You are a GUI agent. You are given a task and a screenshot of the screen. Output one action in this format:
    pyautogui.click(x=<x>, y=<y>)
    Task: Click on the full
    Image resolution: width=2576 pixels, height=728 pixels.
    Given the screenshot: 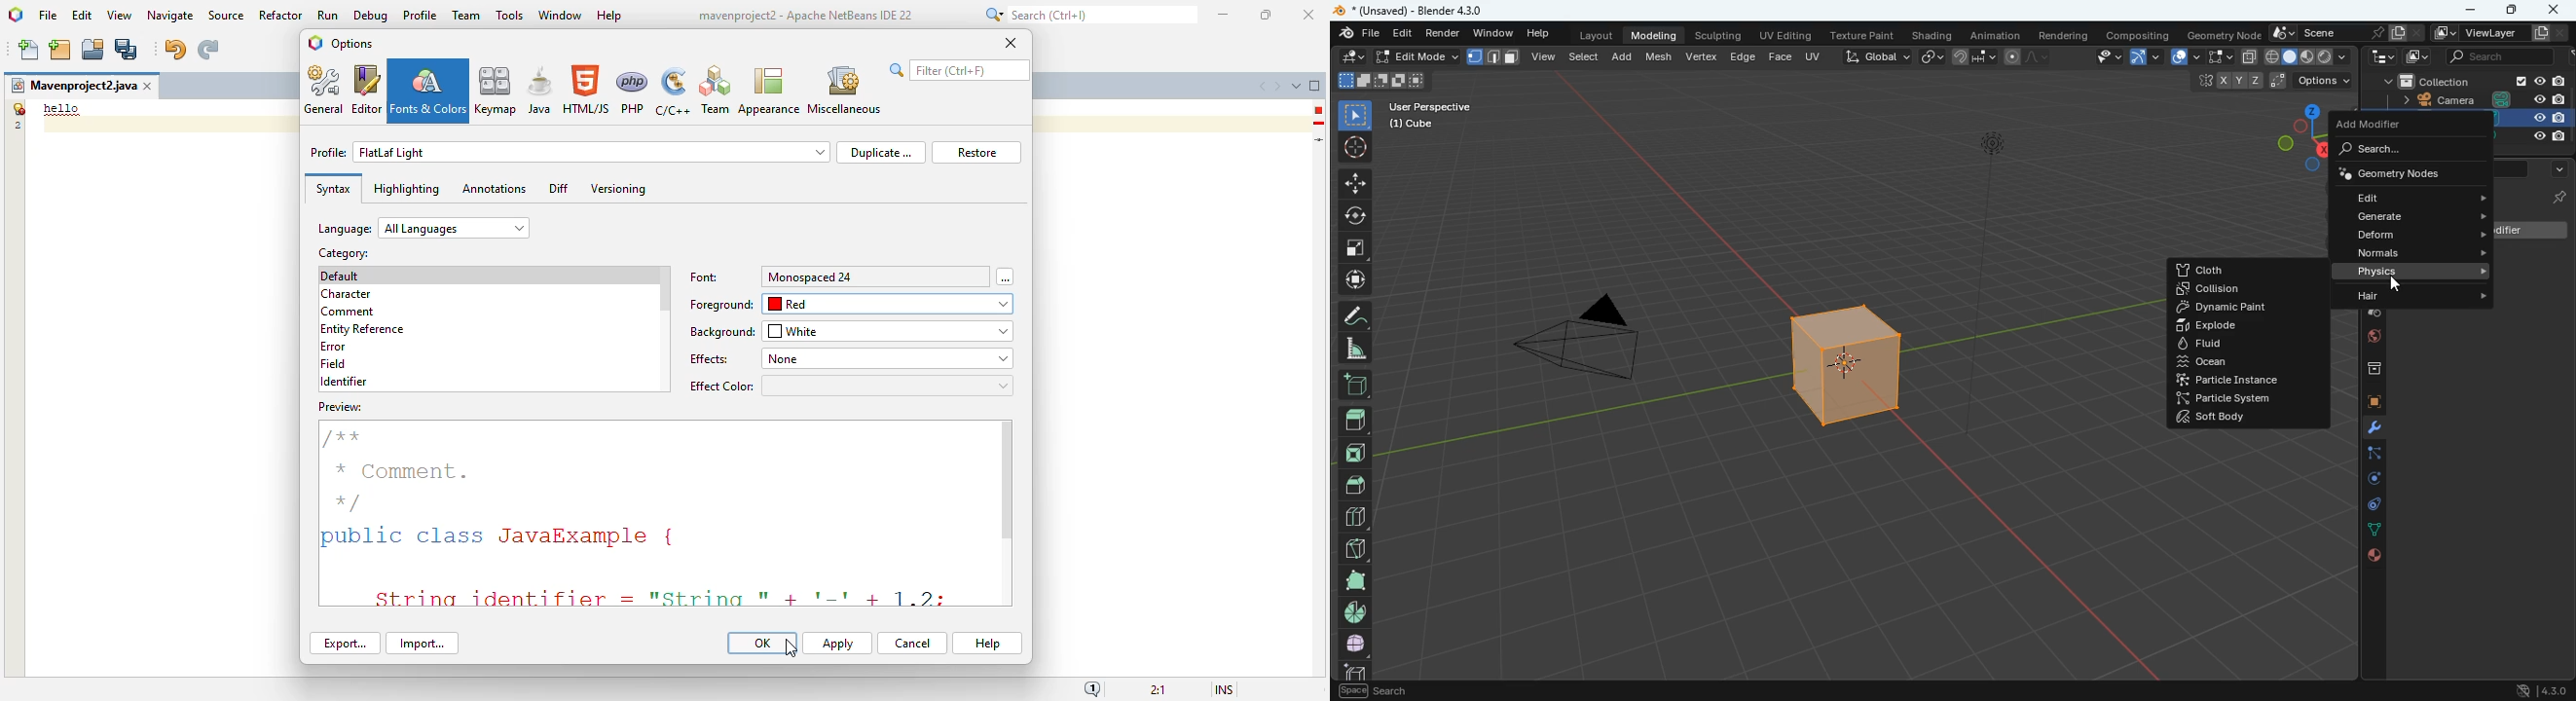 What is the action you would take?
    pyautogui.click(x=1357, y=642)
    